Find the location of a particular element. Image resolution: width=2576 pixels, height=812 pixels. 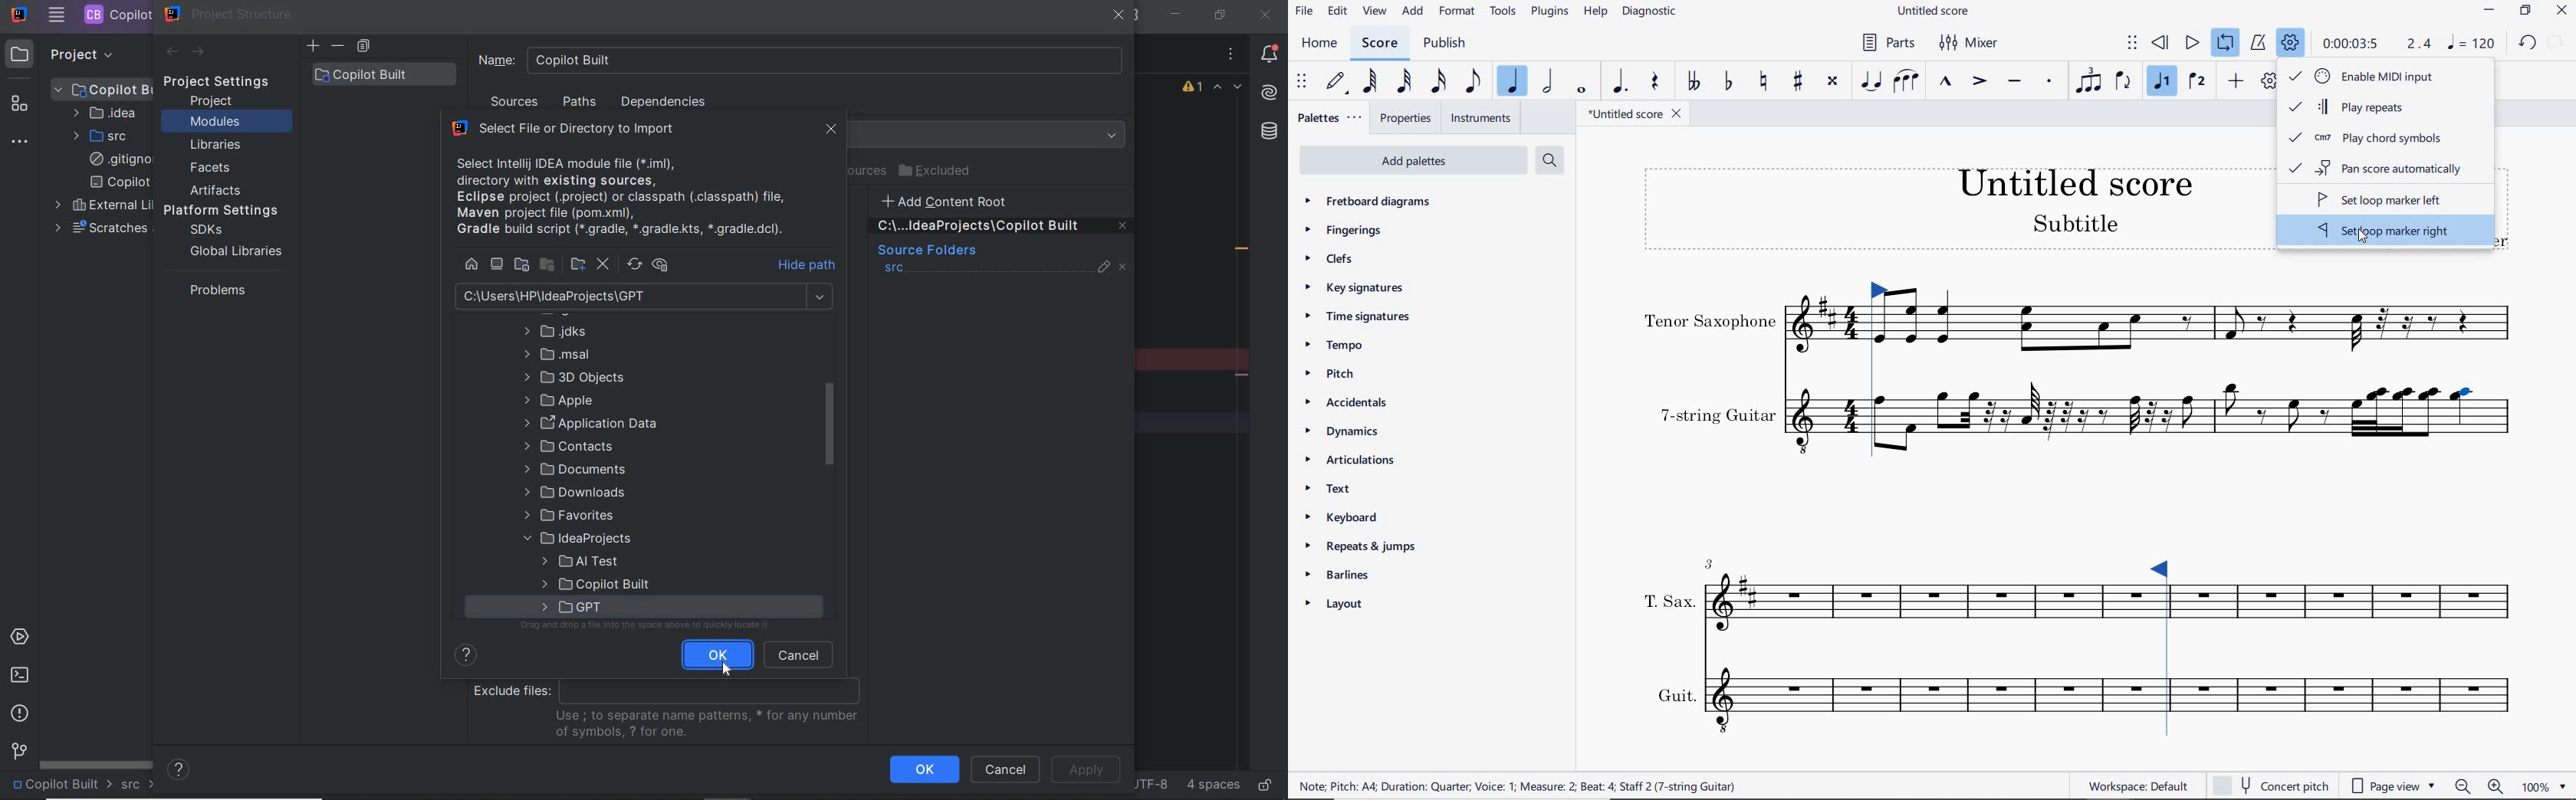

sources folders is located at coordinates (925, 251).